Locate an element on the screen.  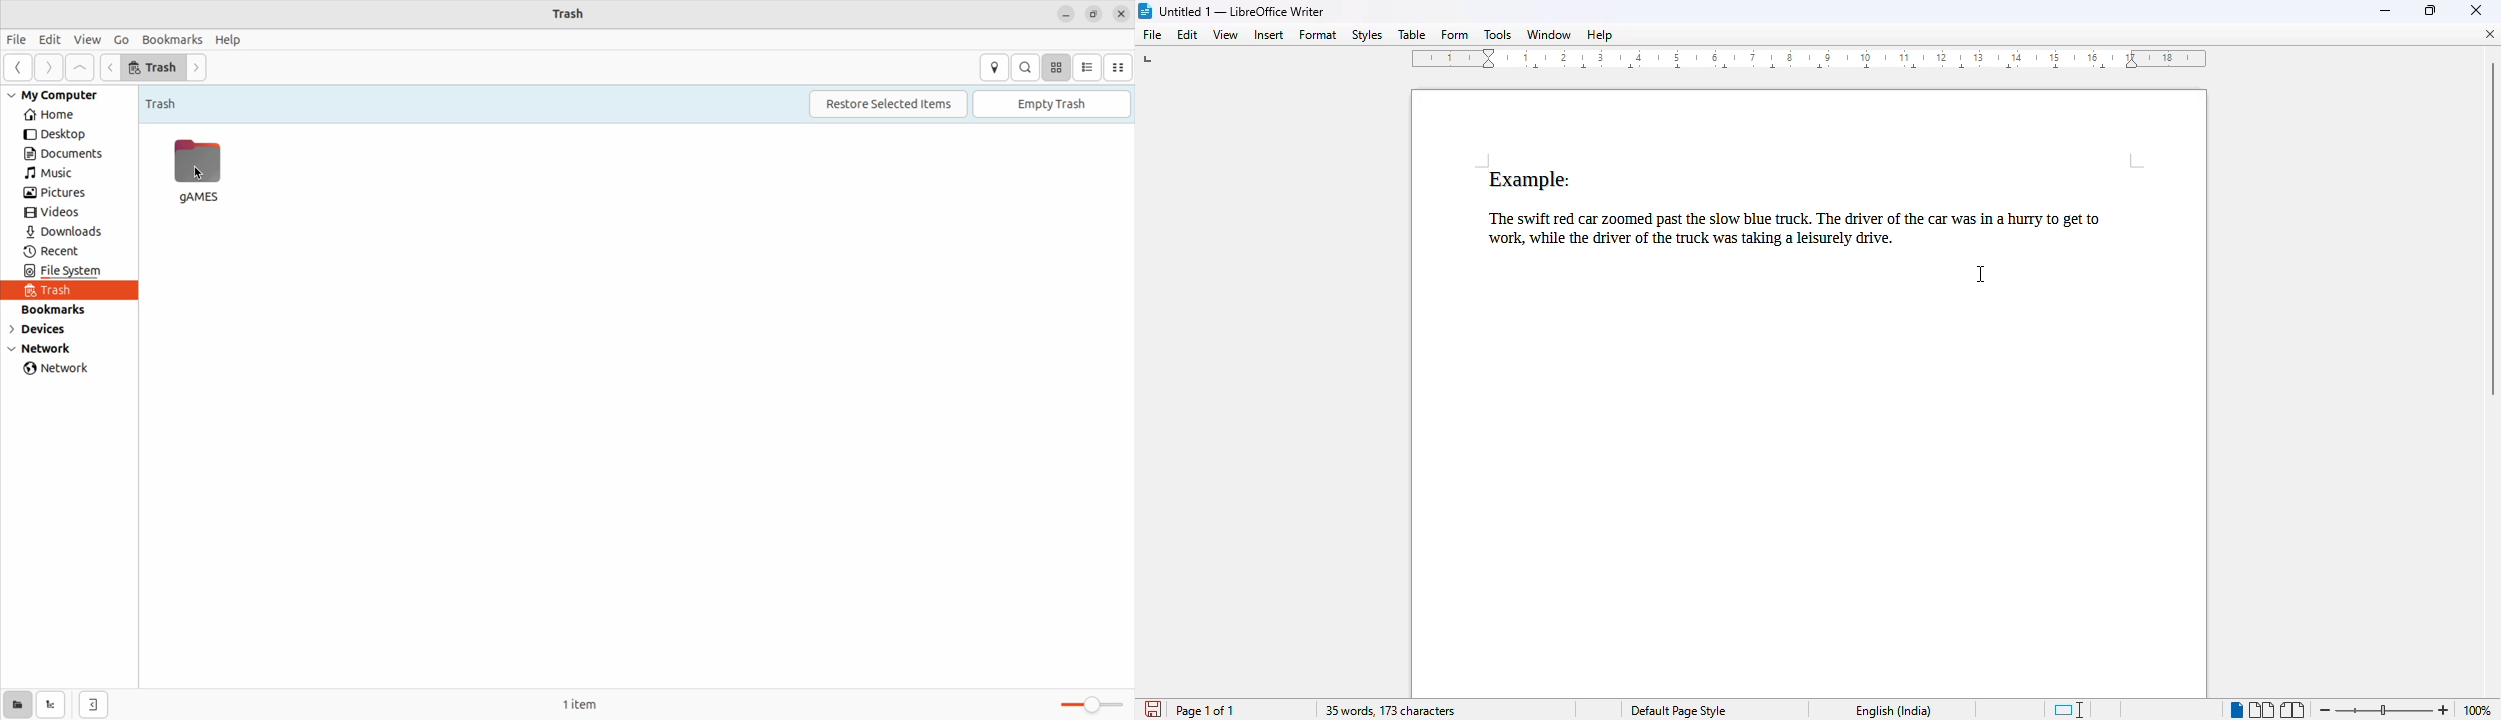
format is located at coordinates (1319, 34).